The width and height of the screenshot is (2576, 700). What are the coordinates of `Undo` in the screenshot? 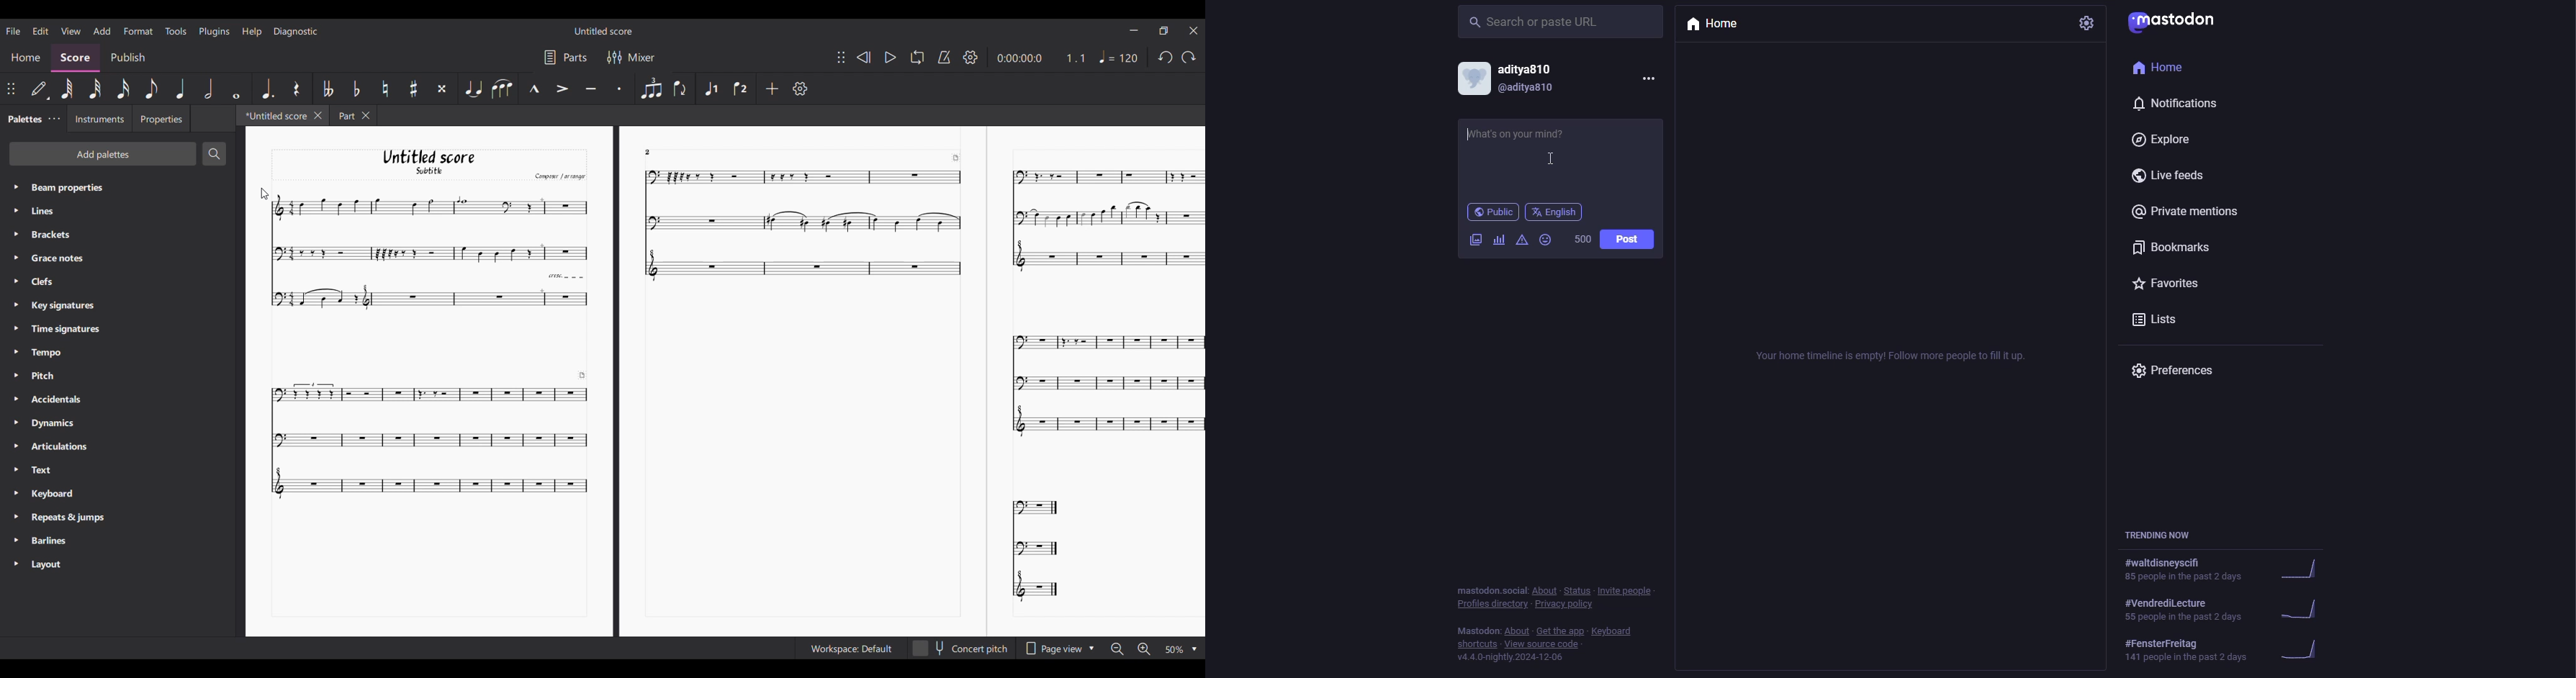 It's located at (1189, 60).